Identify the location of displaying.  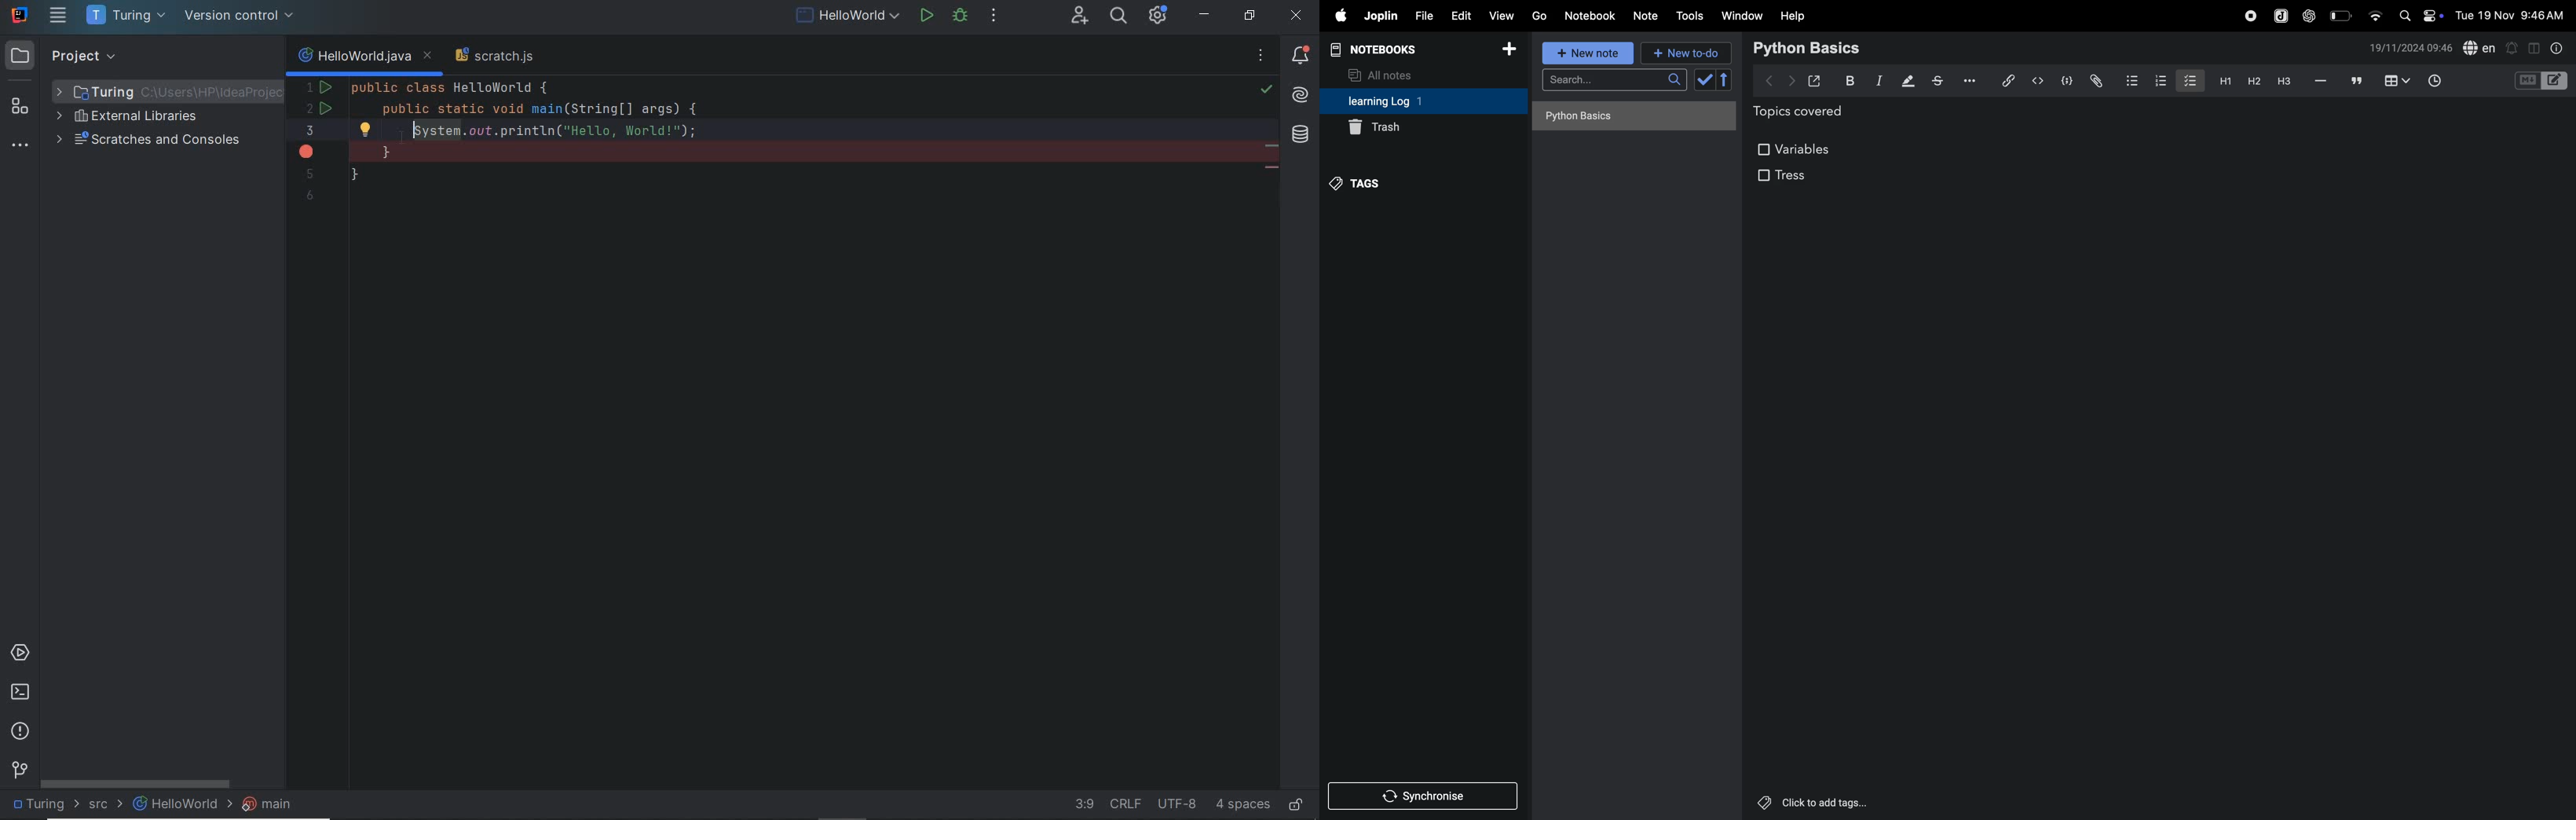
(1909, 82).